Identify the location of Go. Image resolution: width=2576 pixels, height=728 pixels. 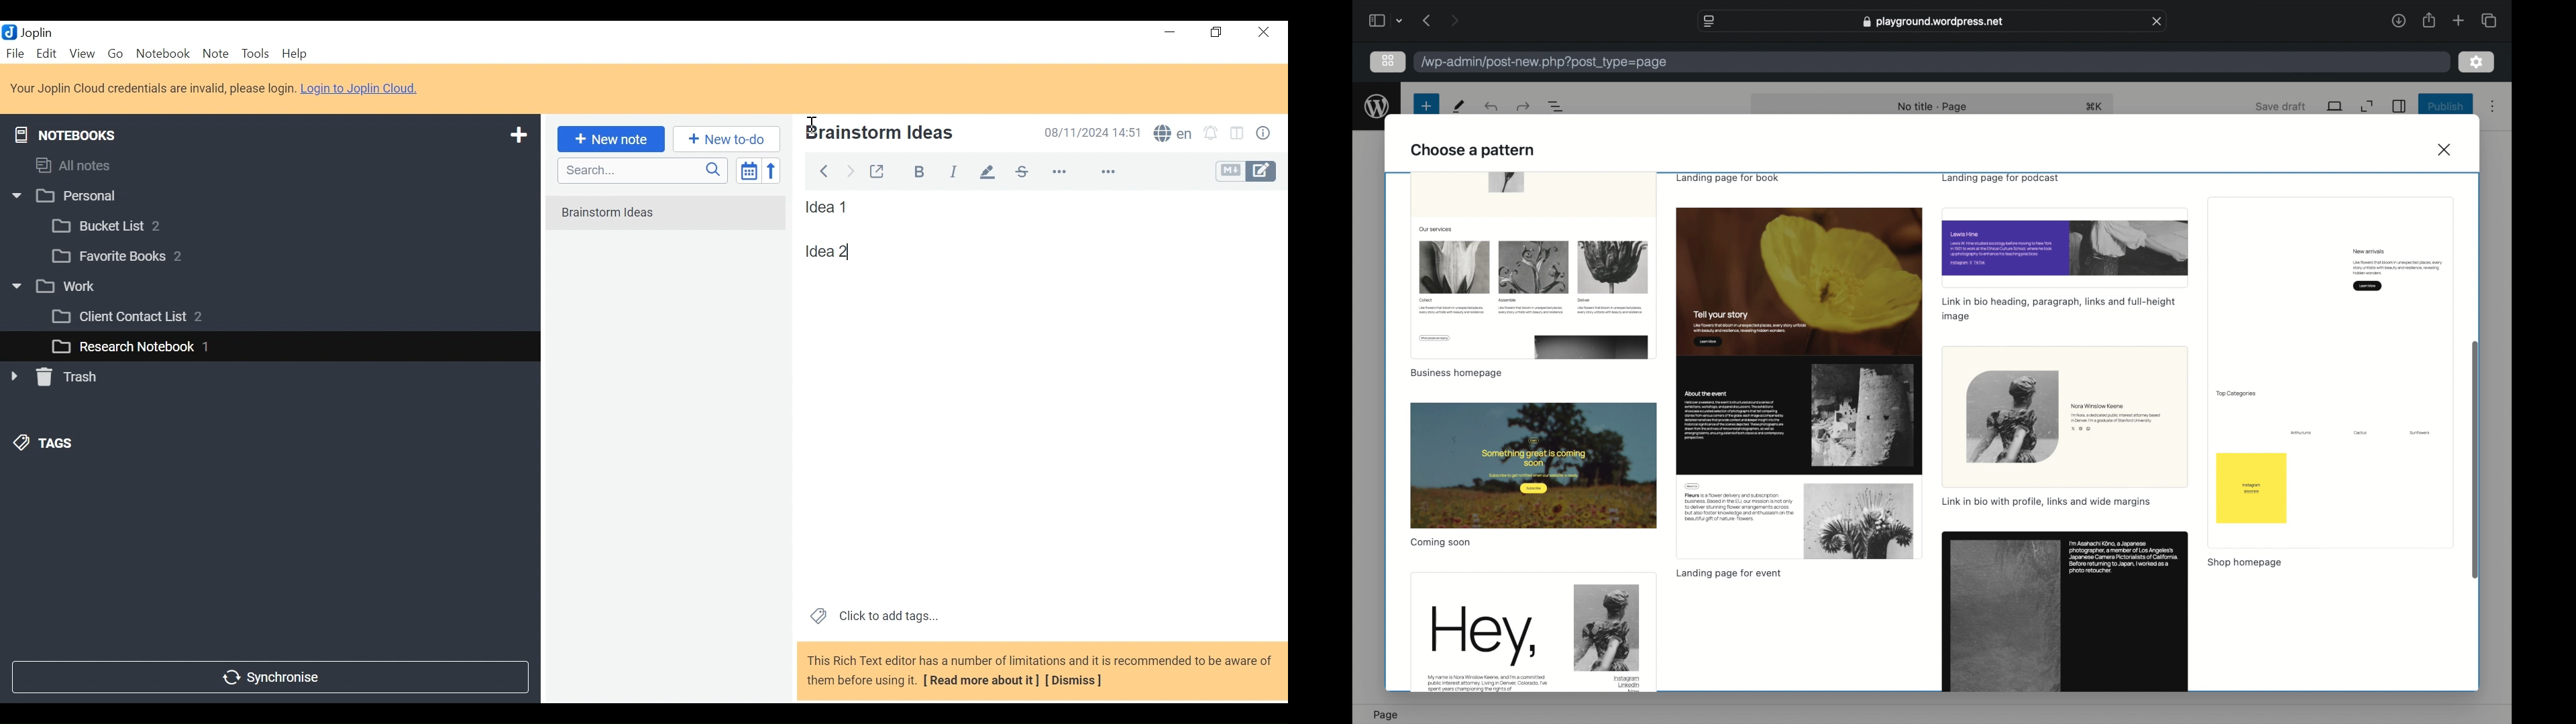
(115, 52).